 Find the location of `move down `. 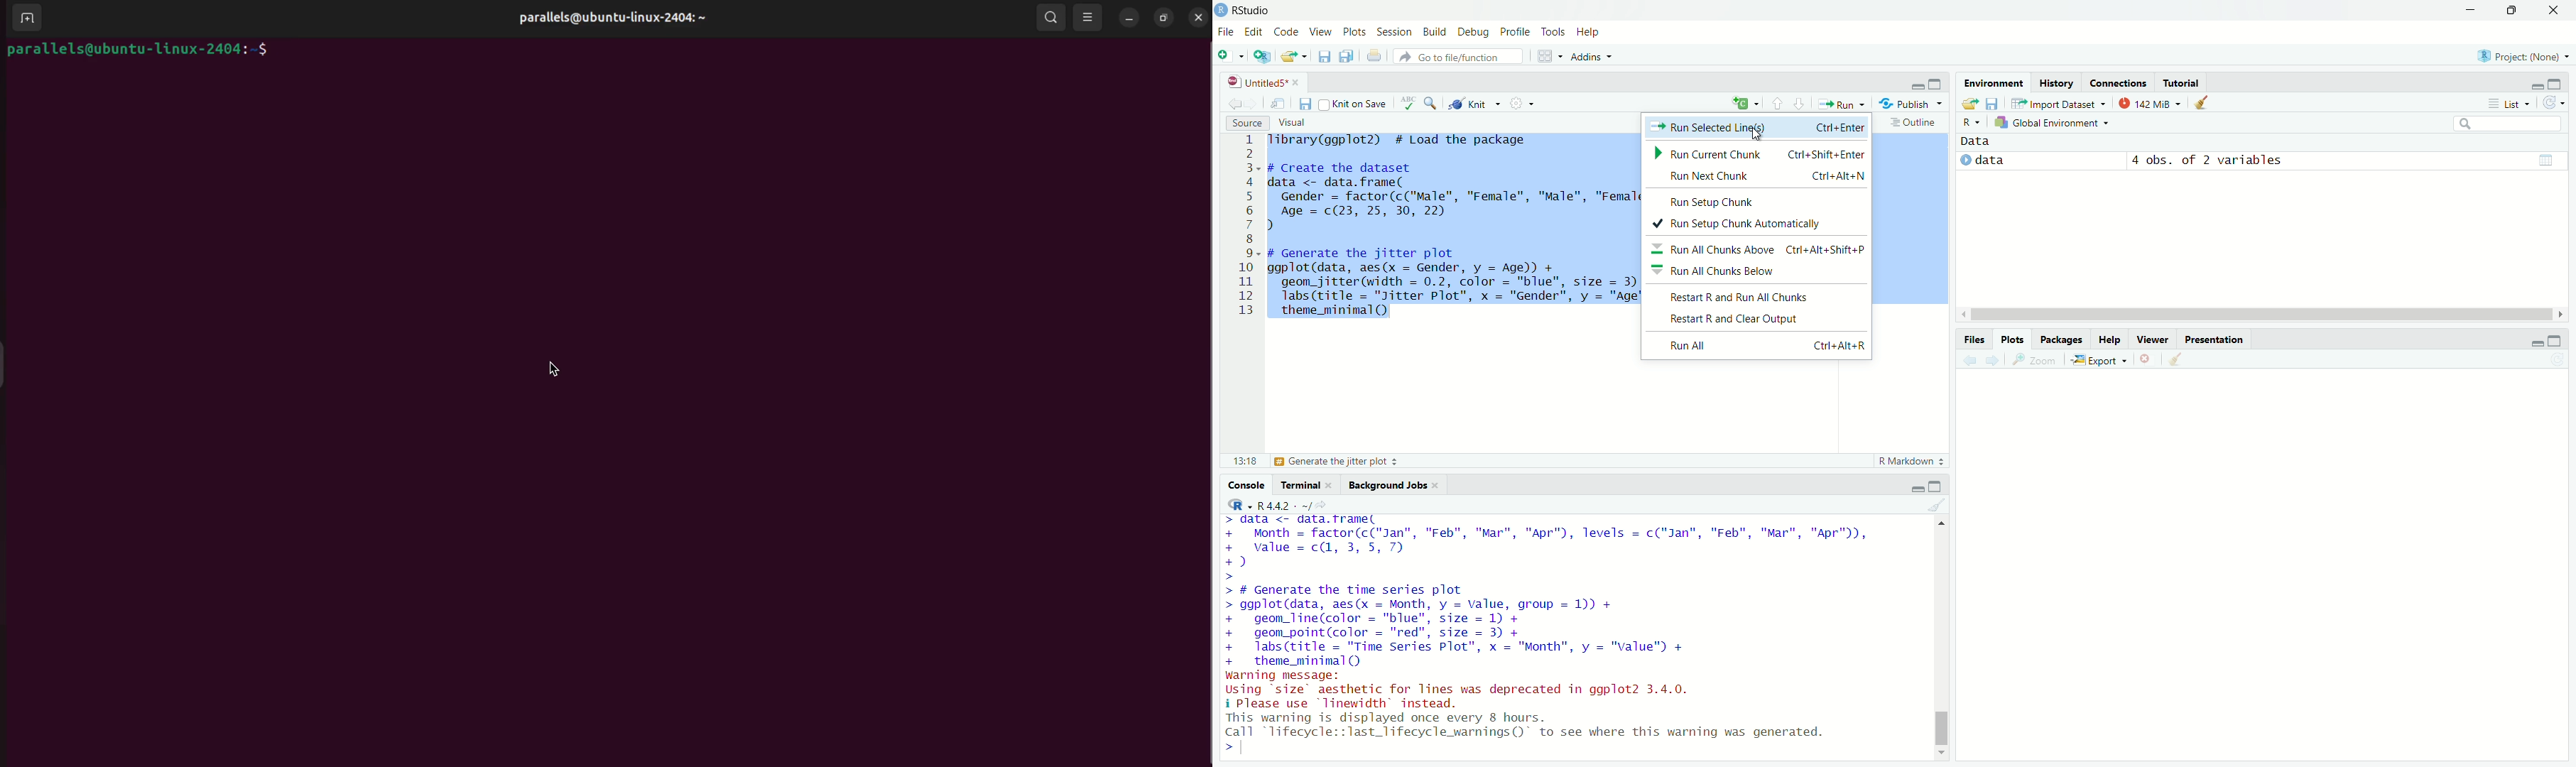

move down  is located at coordinates (1942, 755).